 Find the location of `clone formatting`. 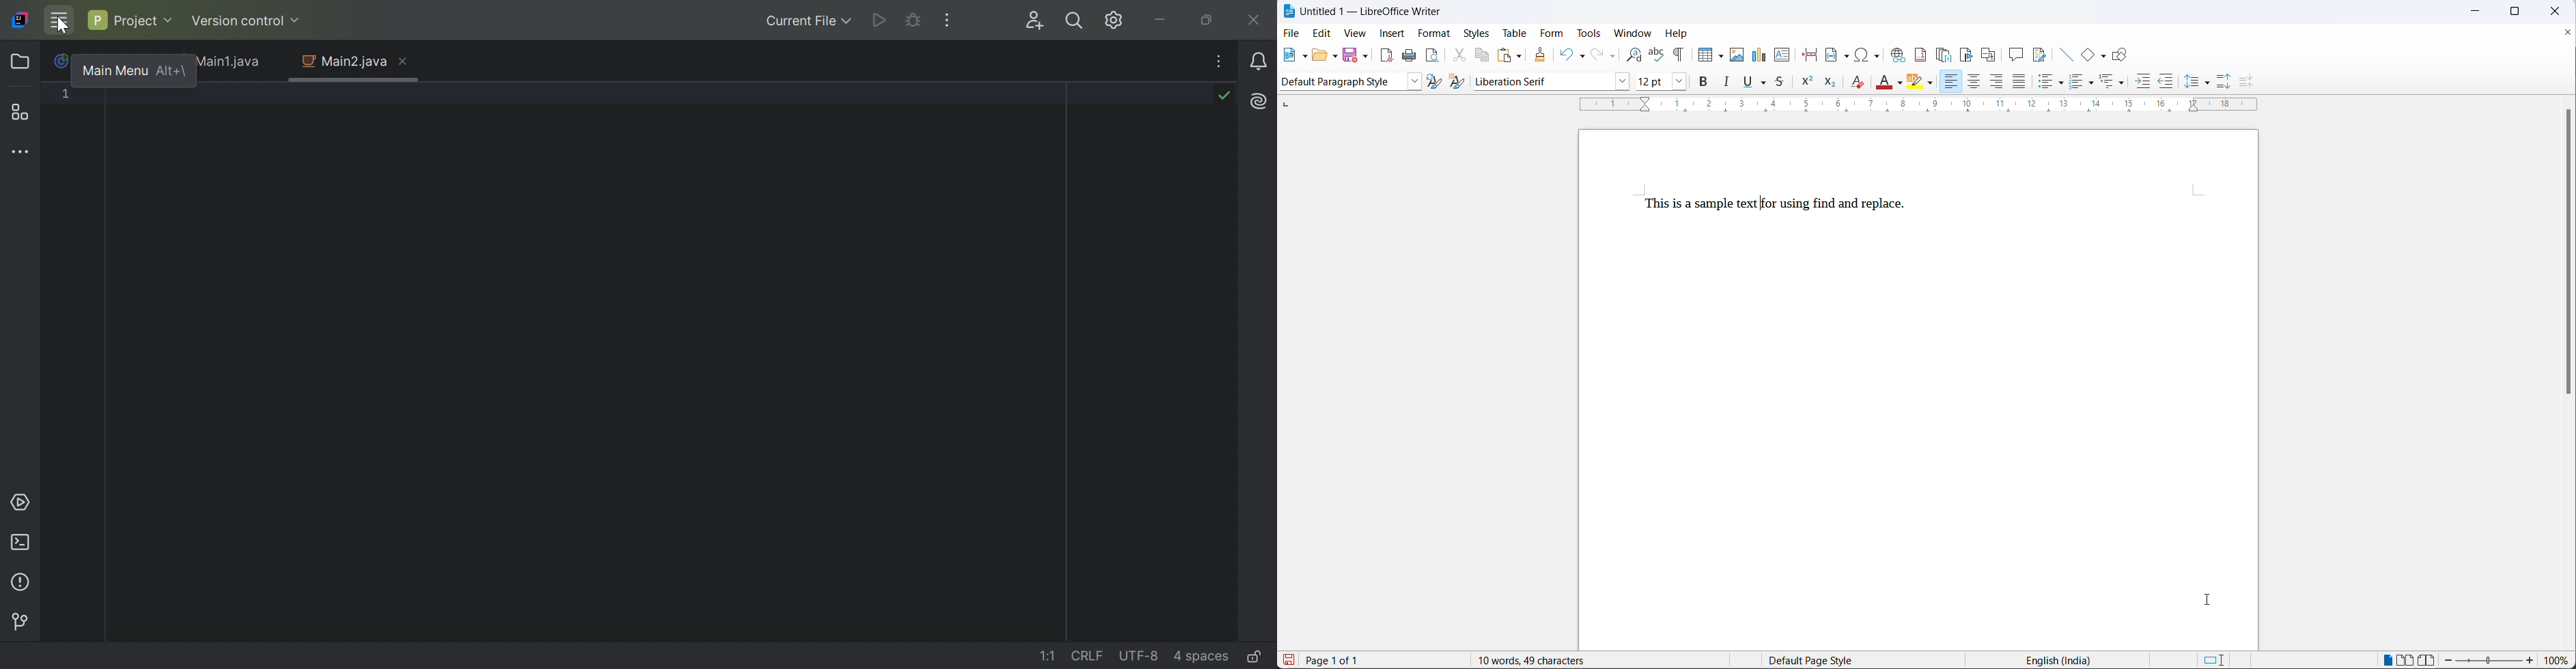

clone formatting is located at coordinates (1542, 55).